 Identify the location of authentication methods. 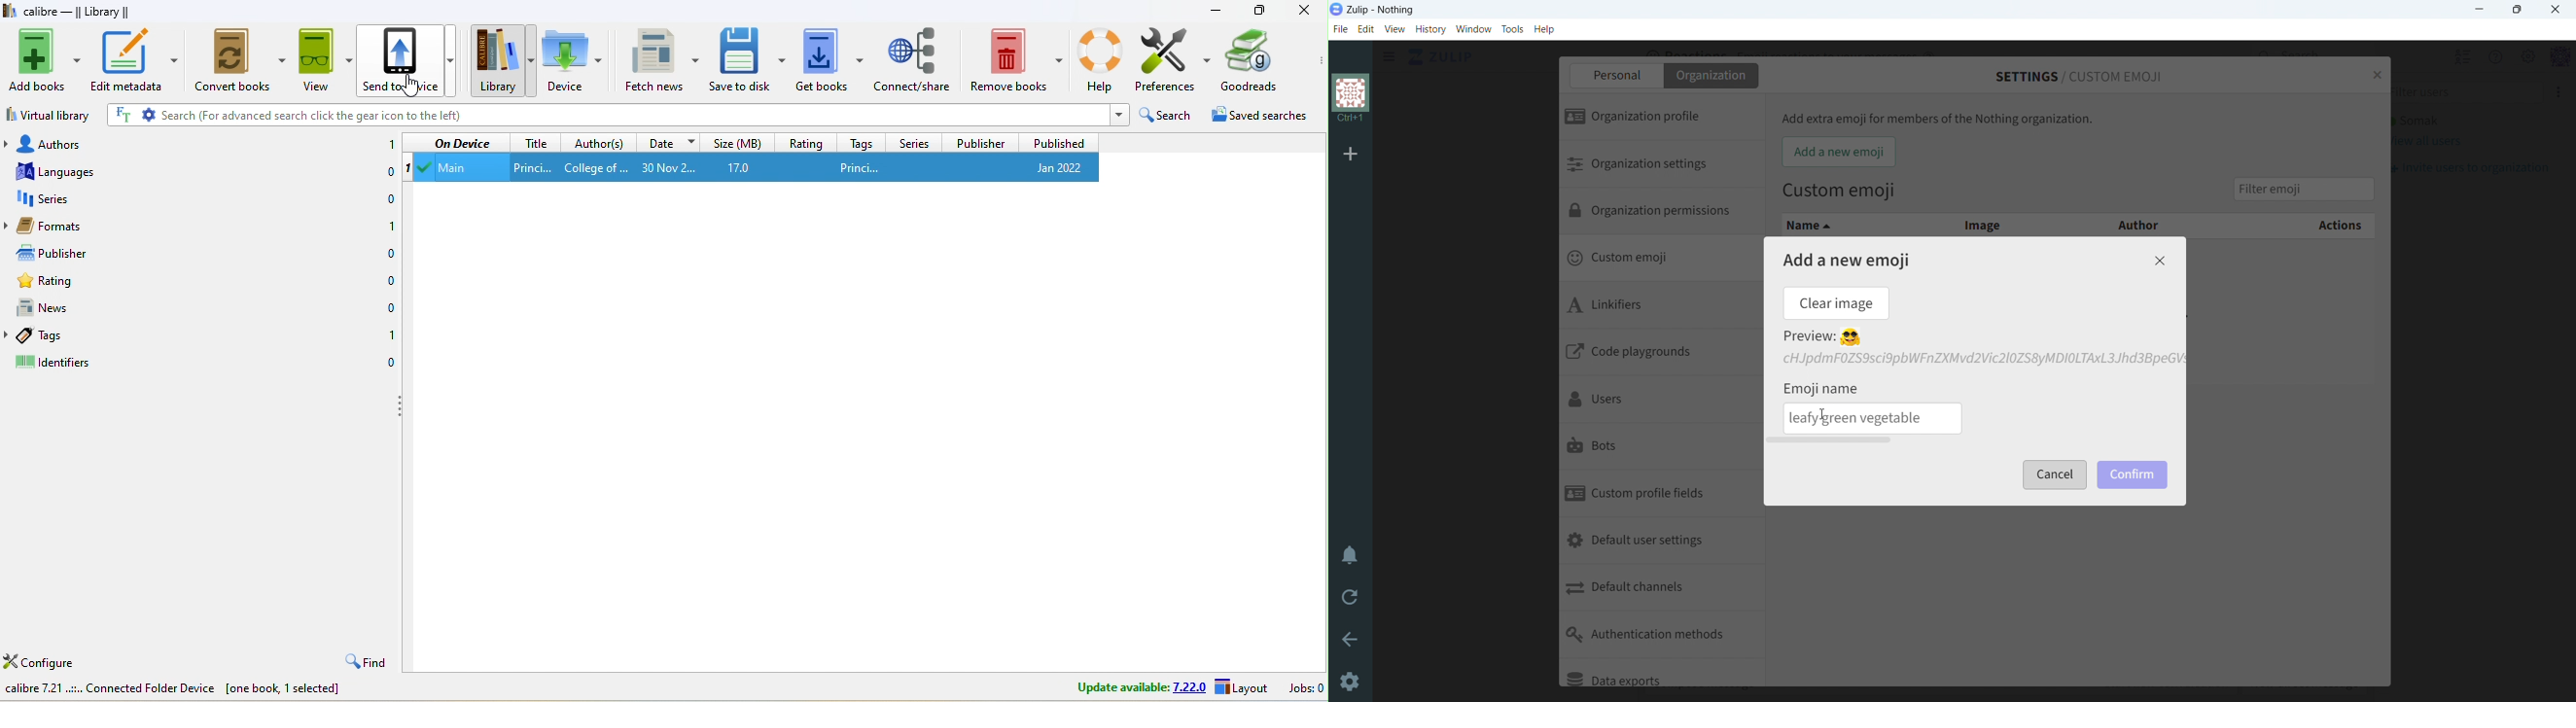
(1662, 635).